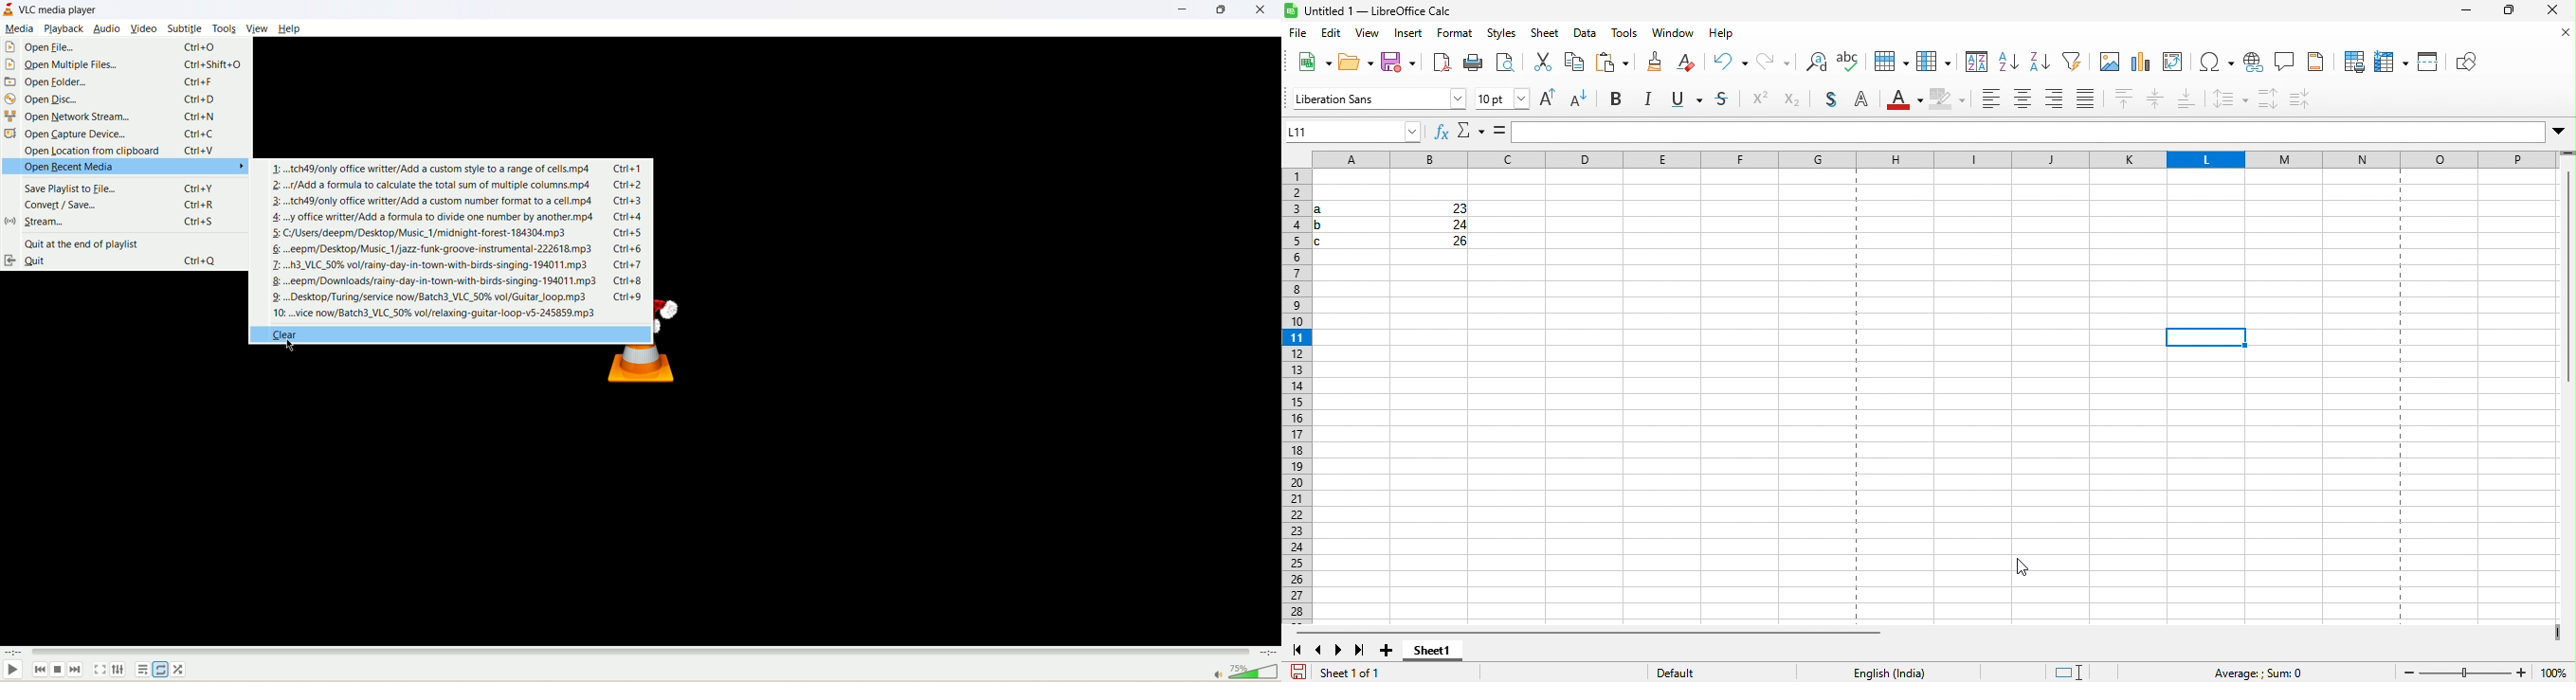 This screenshot has height=700, width=2576. I want to click on bold, so click(1622, 99).